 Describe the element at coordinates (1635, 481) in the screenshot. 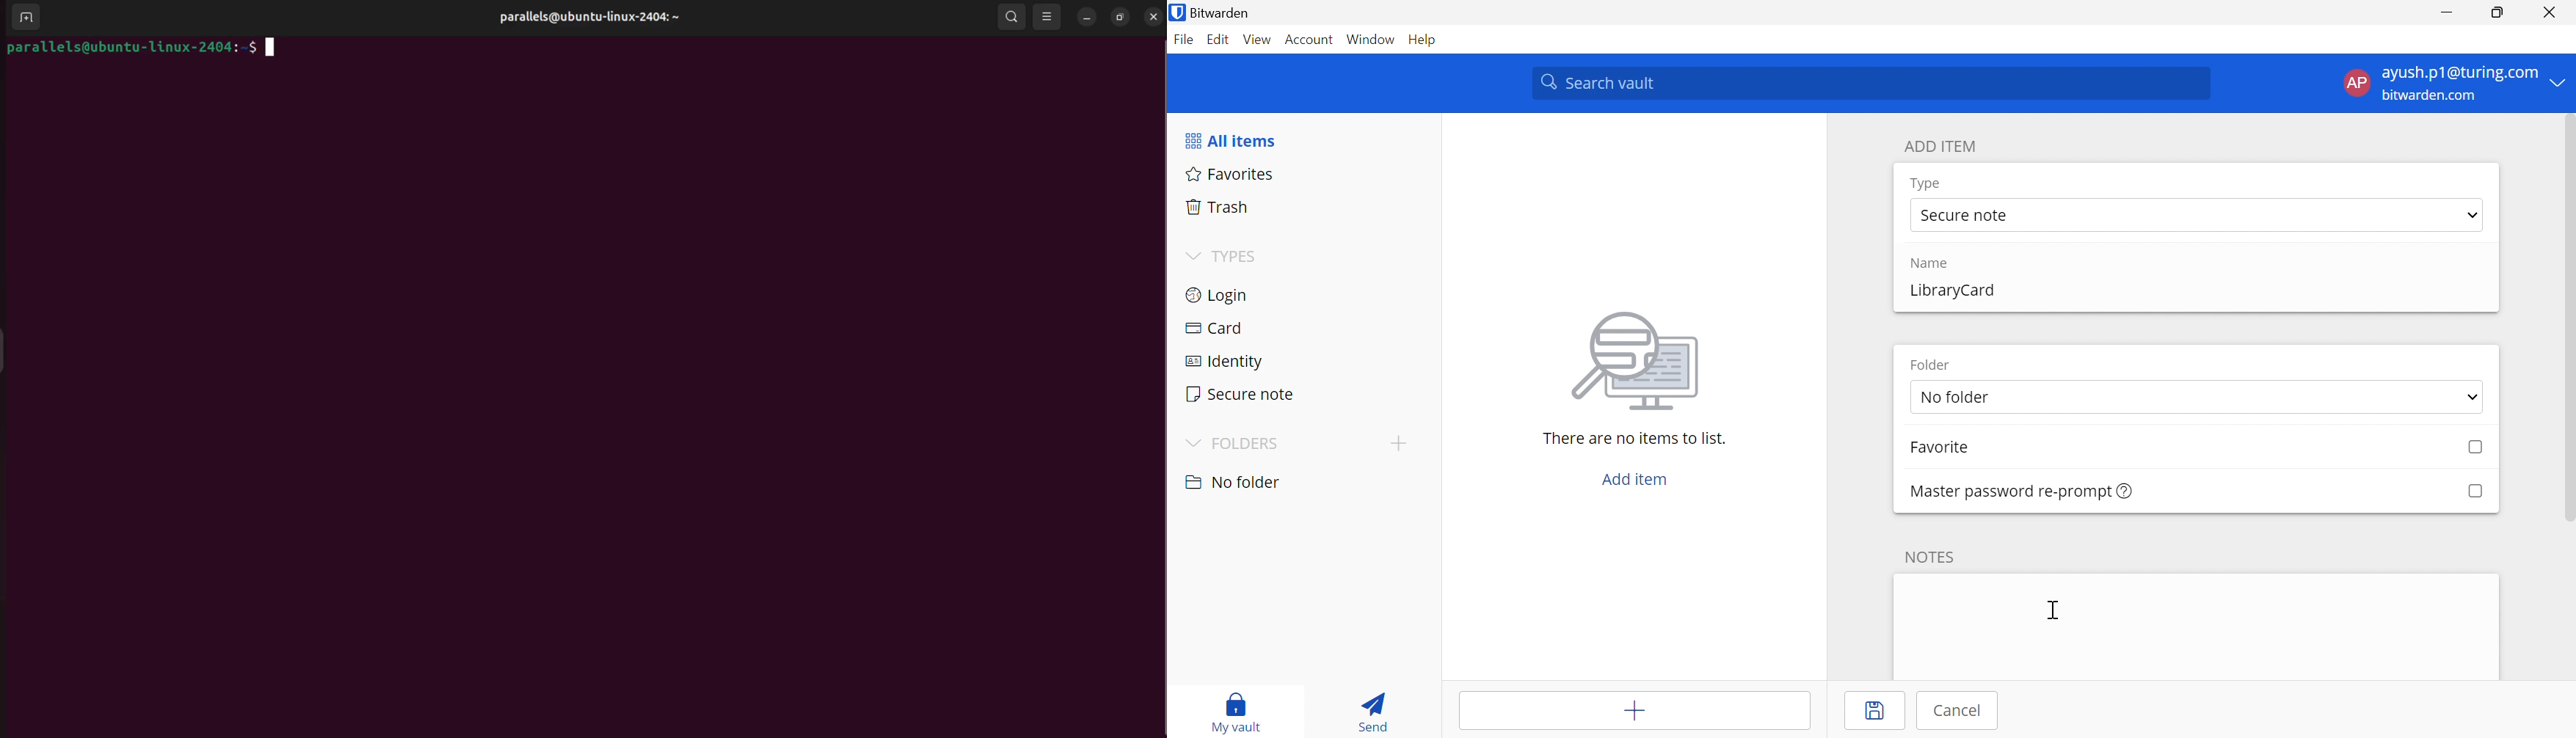

I see `Add item` at that location.